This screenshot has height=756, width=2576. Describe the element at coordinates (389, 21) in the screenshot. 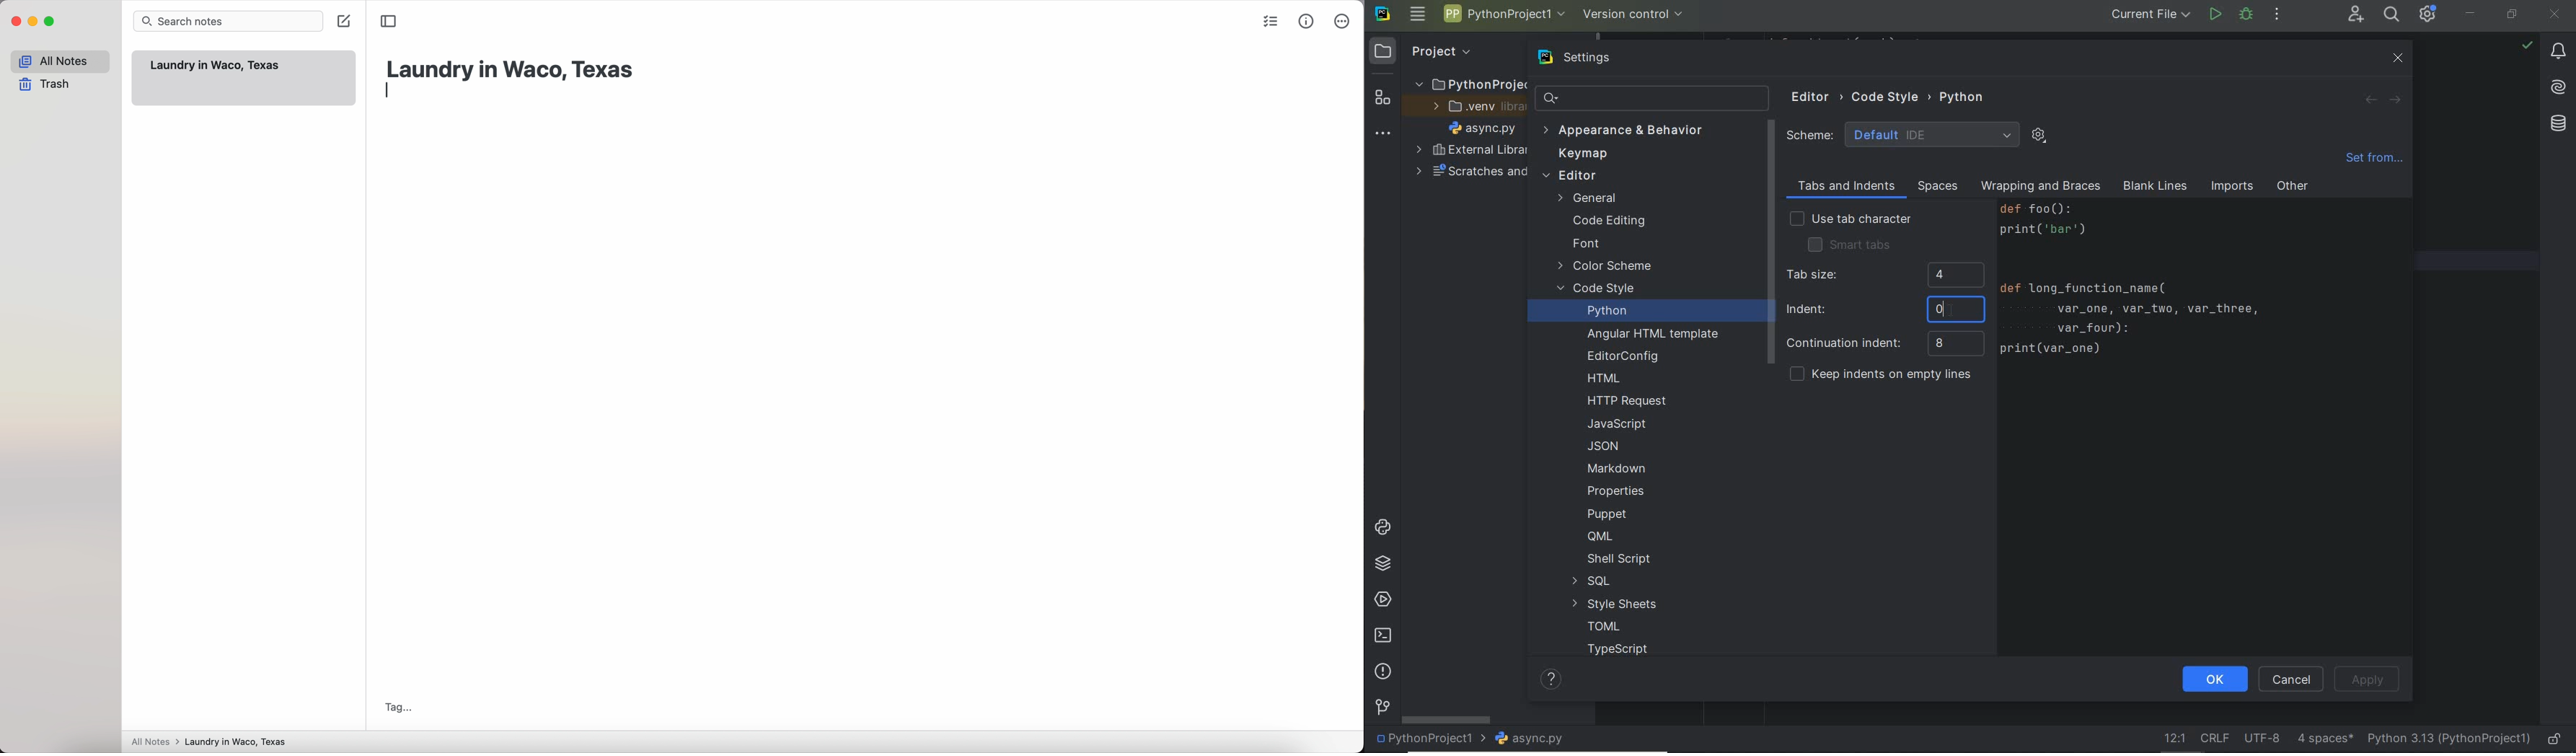

I see `toggle sidebar` at that location.